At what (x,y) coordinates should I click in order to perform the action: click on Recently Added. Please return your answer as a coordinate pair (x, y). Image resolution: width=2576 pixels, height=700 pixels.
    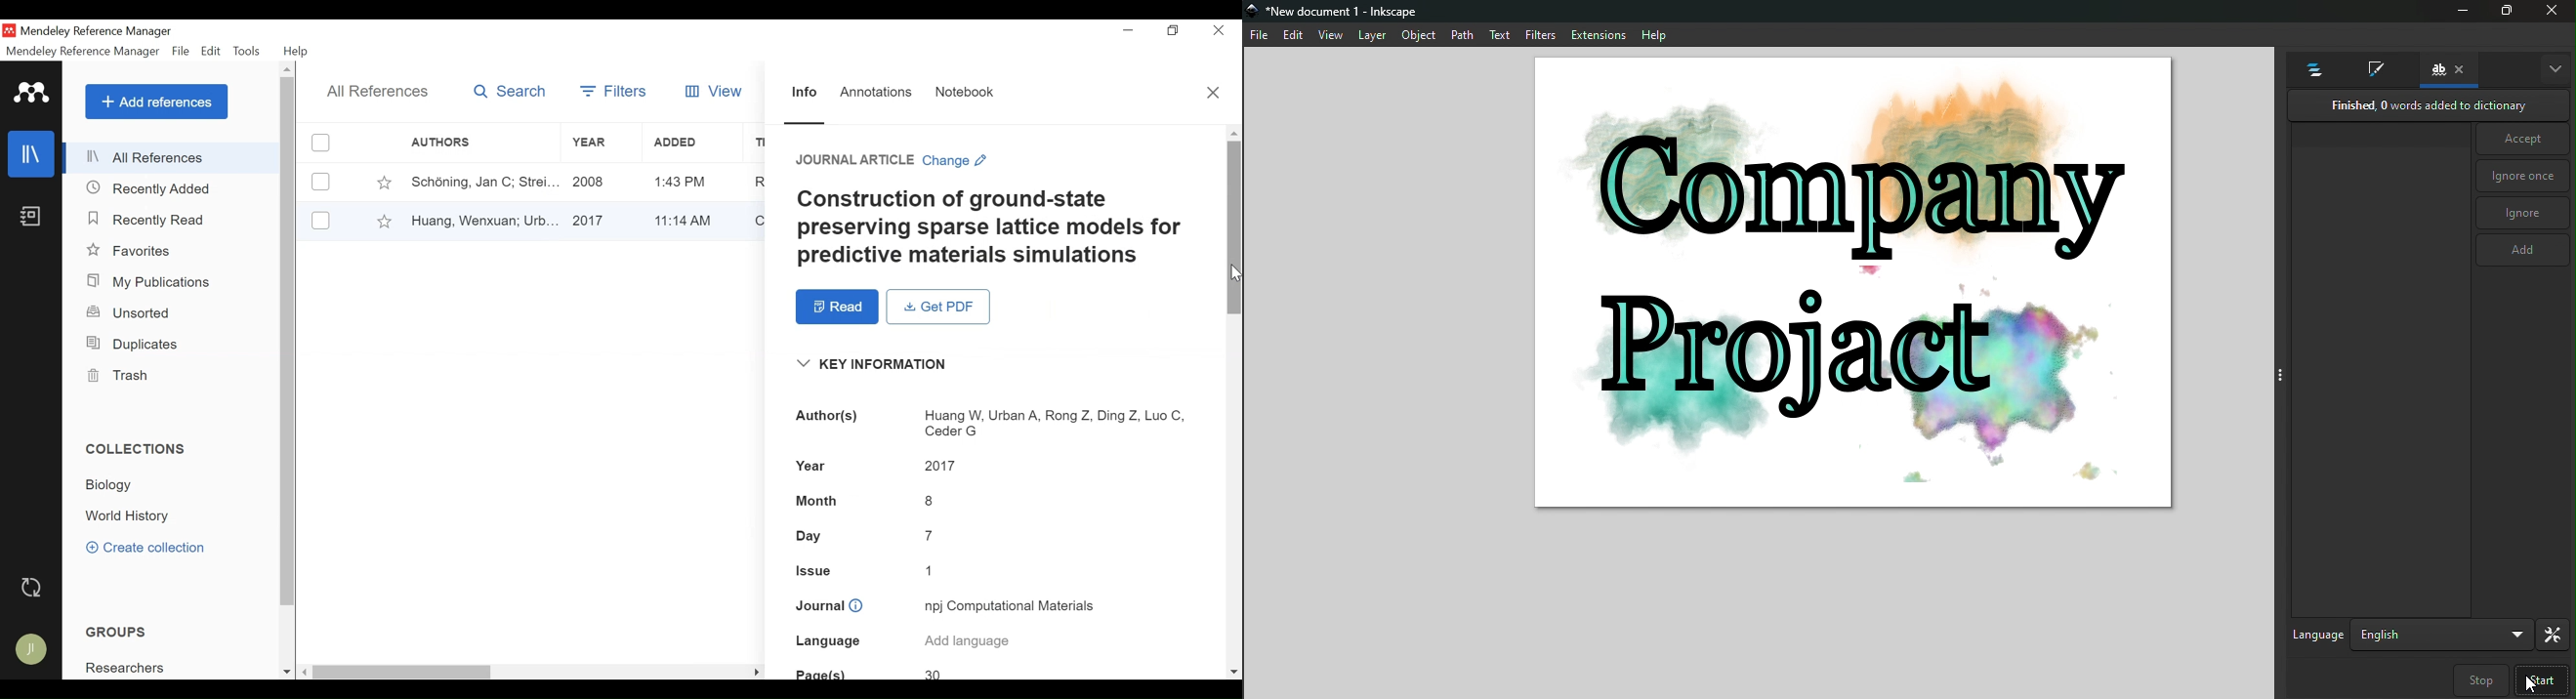
    Looking at the image, I should click on (150, 190).